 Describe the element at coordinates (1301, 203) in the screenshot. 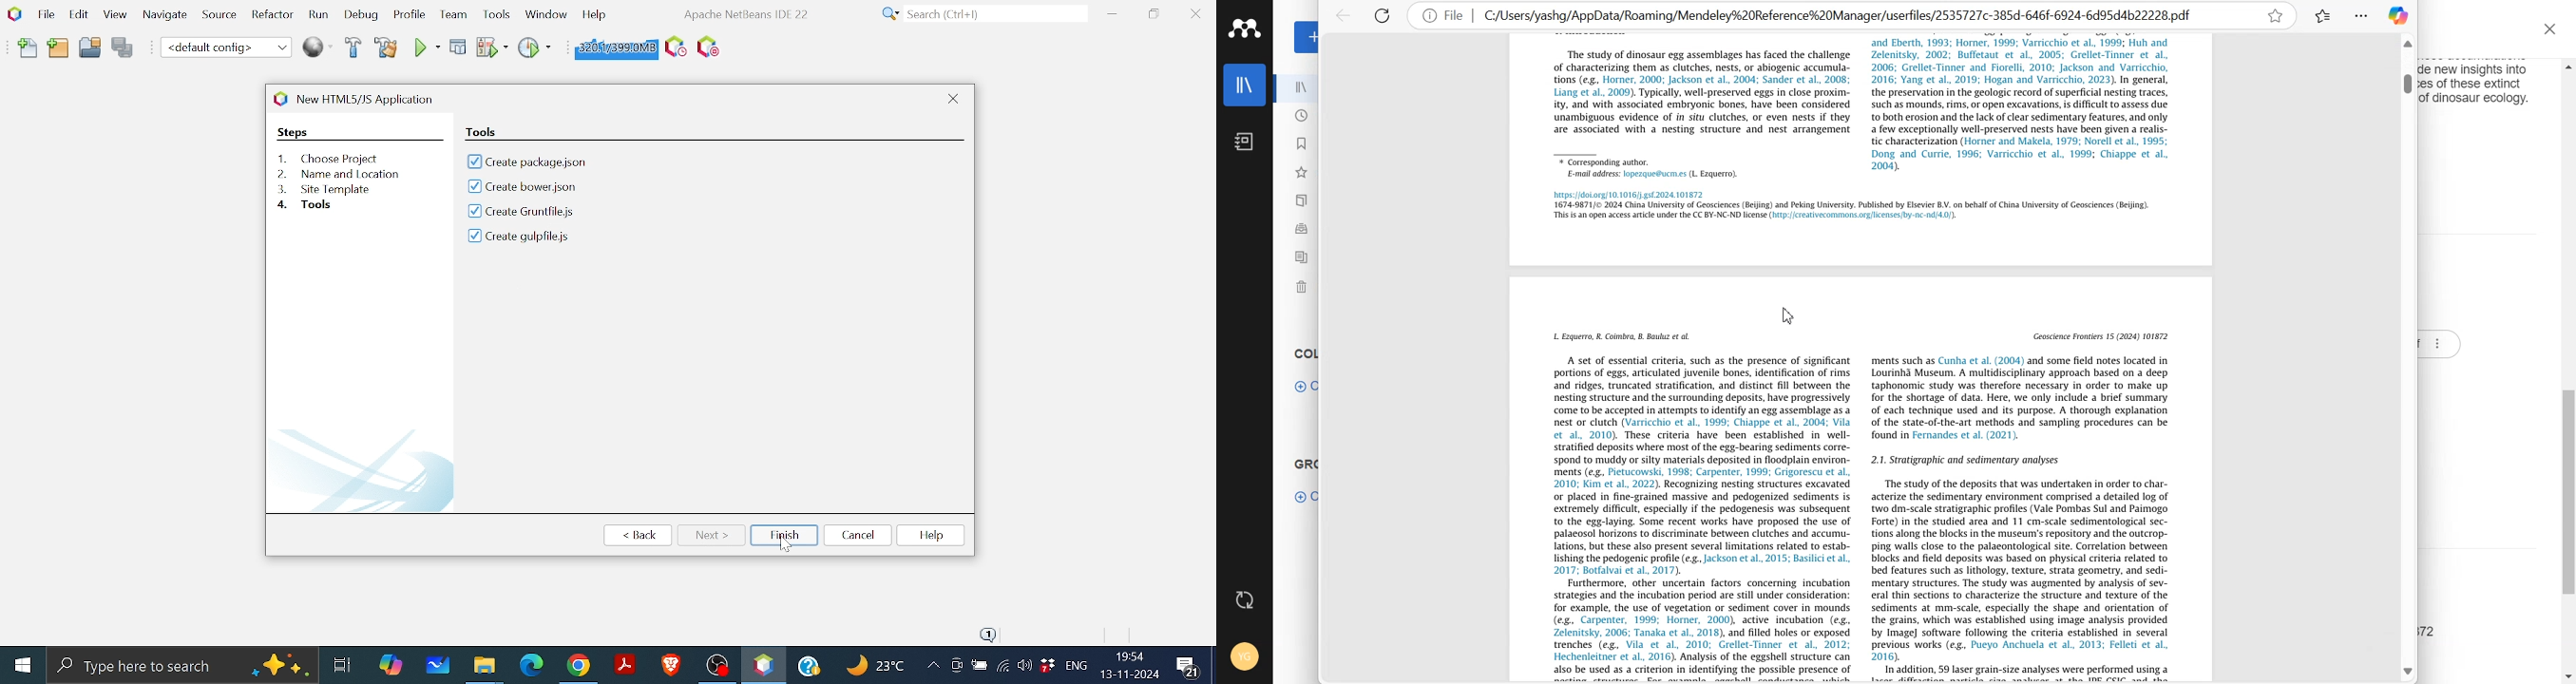

I see `My publication` at that location.